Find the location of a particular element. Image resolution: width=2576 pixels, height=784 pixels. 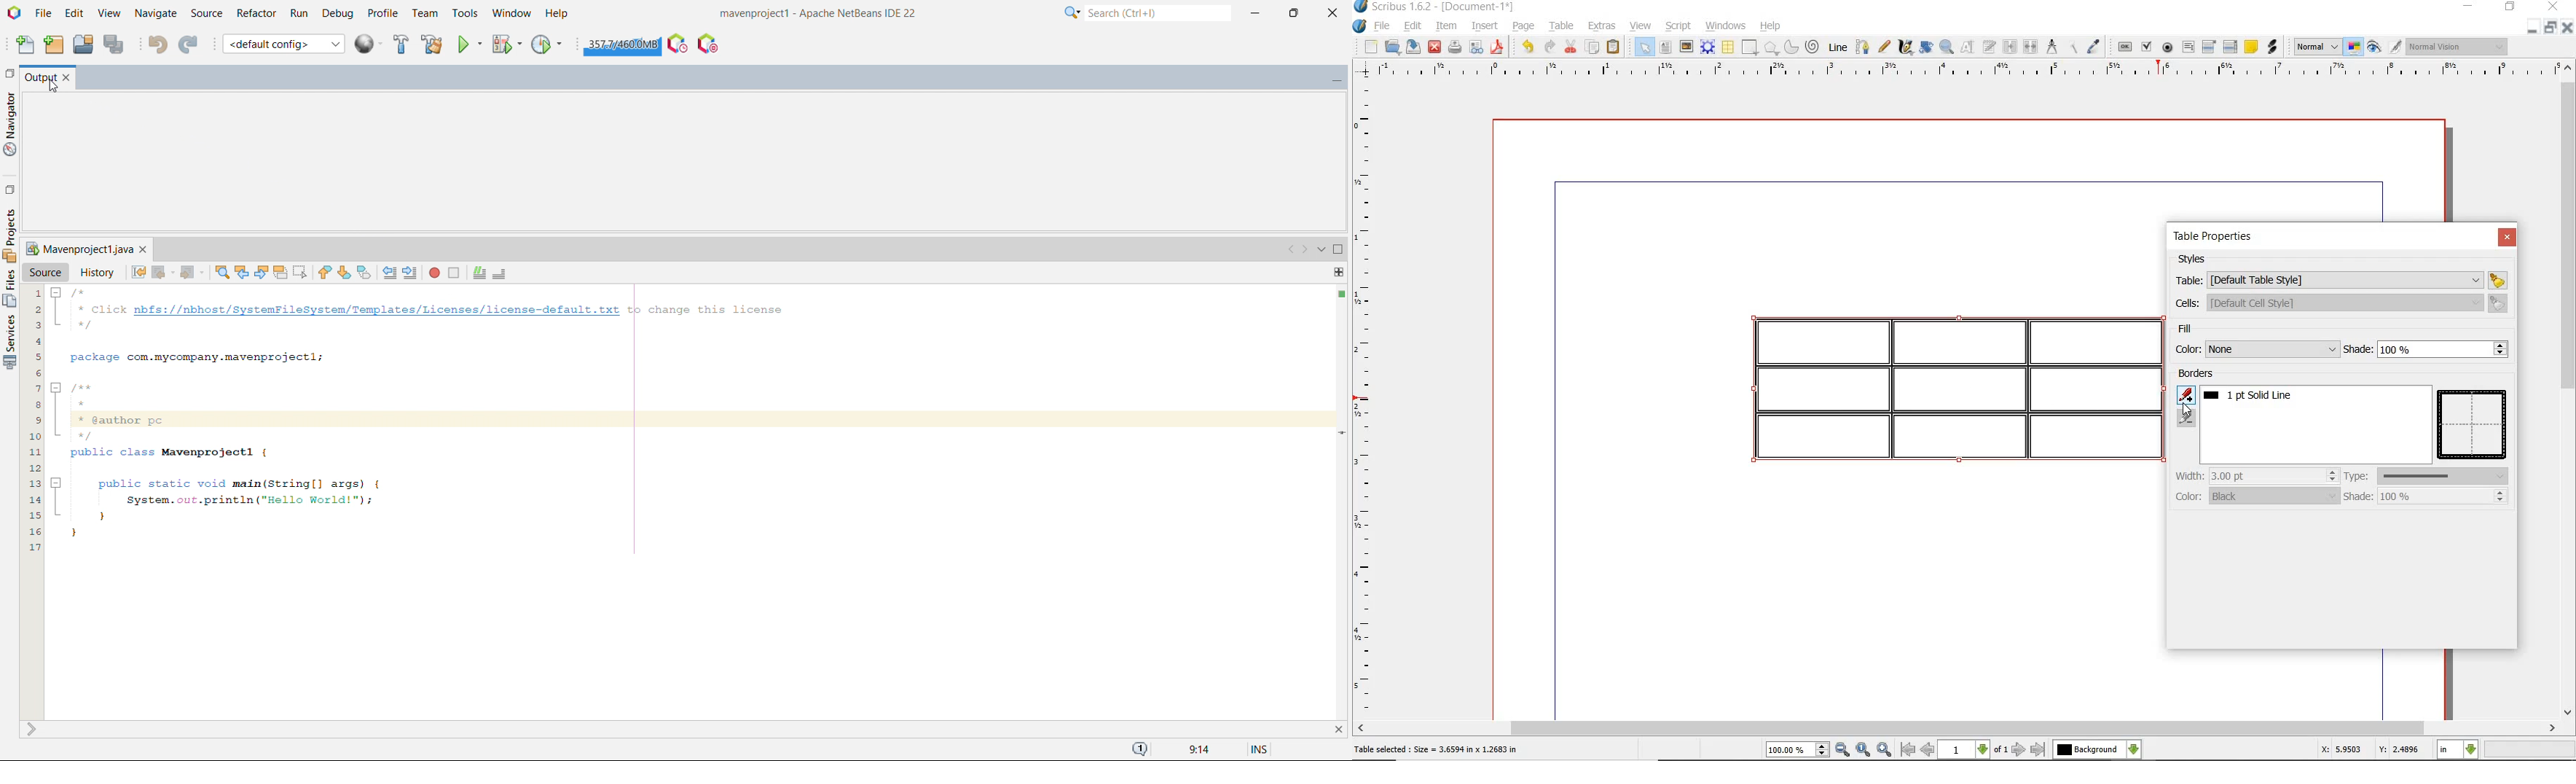

select the image preview quality is located at coordinates (2313, 47).